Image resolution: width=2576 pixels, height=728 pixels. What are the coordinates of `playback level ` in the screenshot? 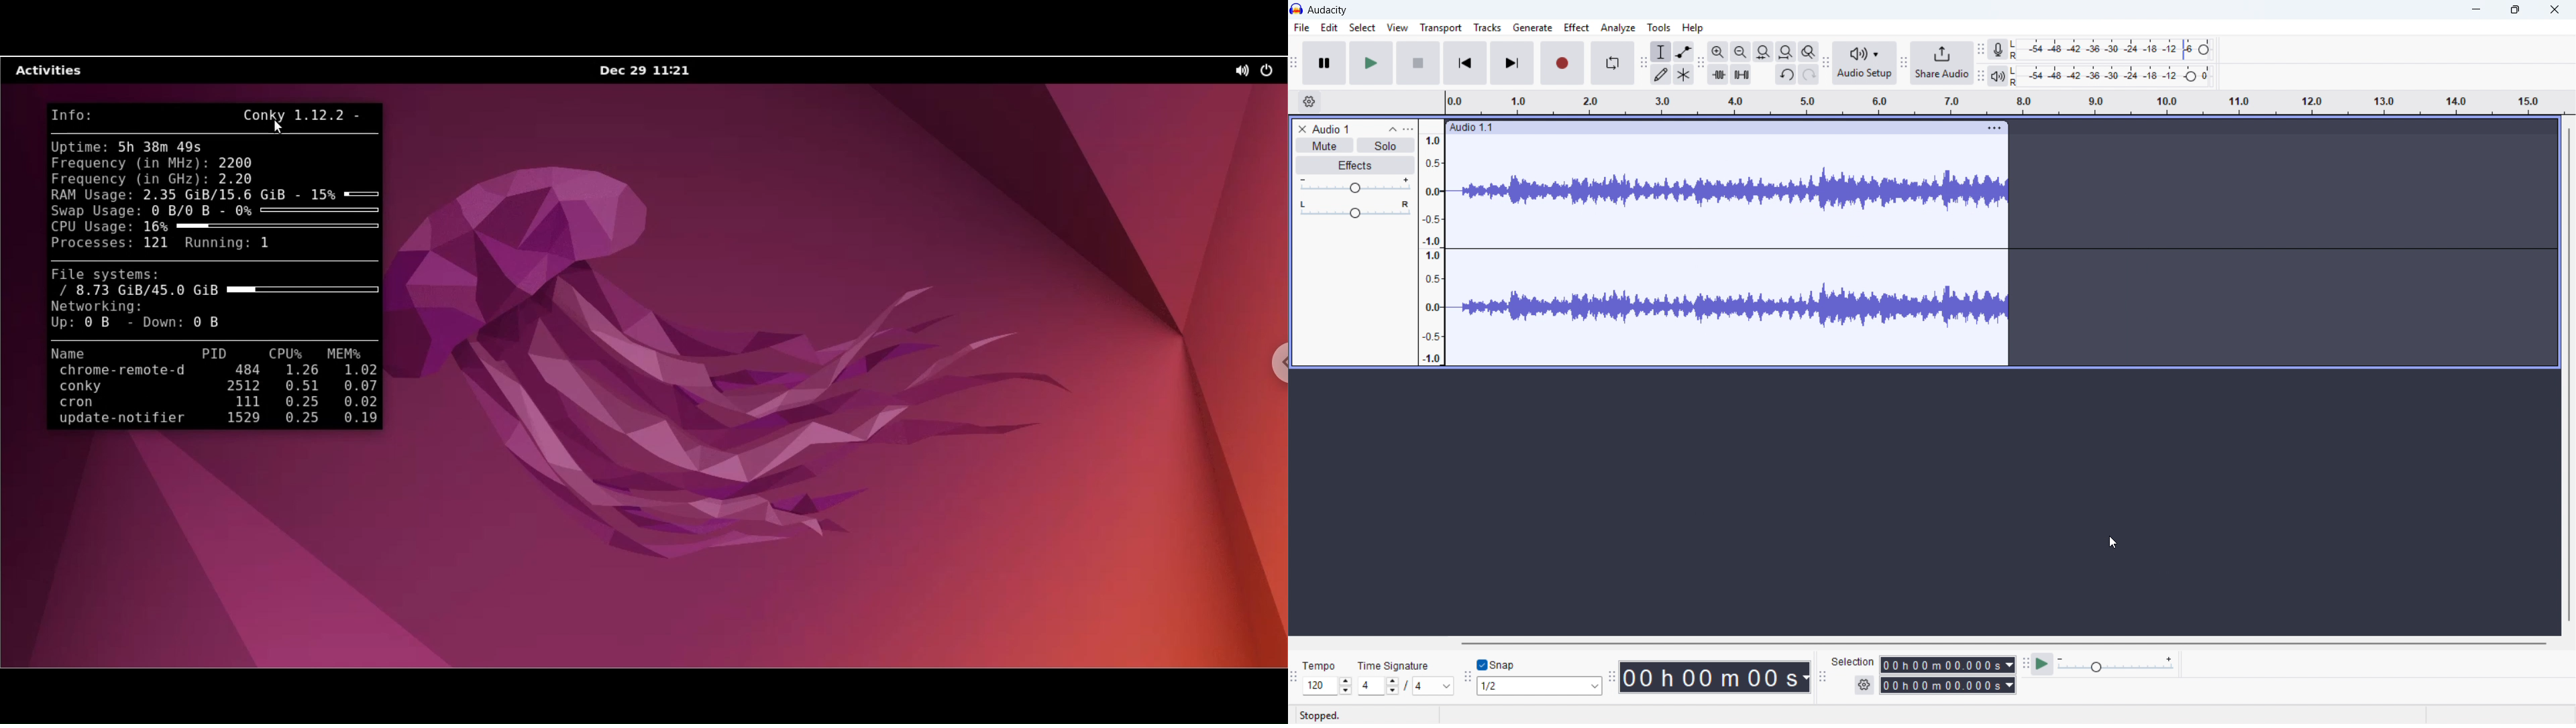 It's located at (2115, 76).